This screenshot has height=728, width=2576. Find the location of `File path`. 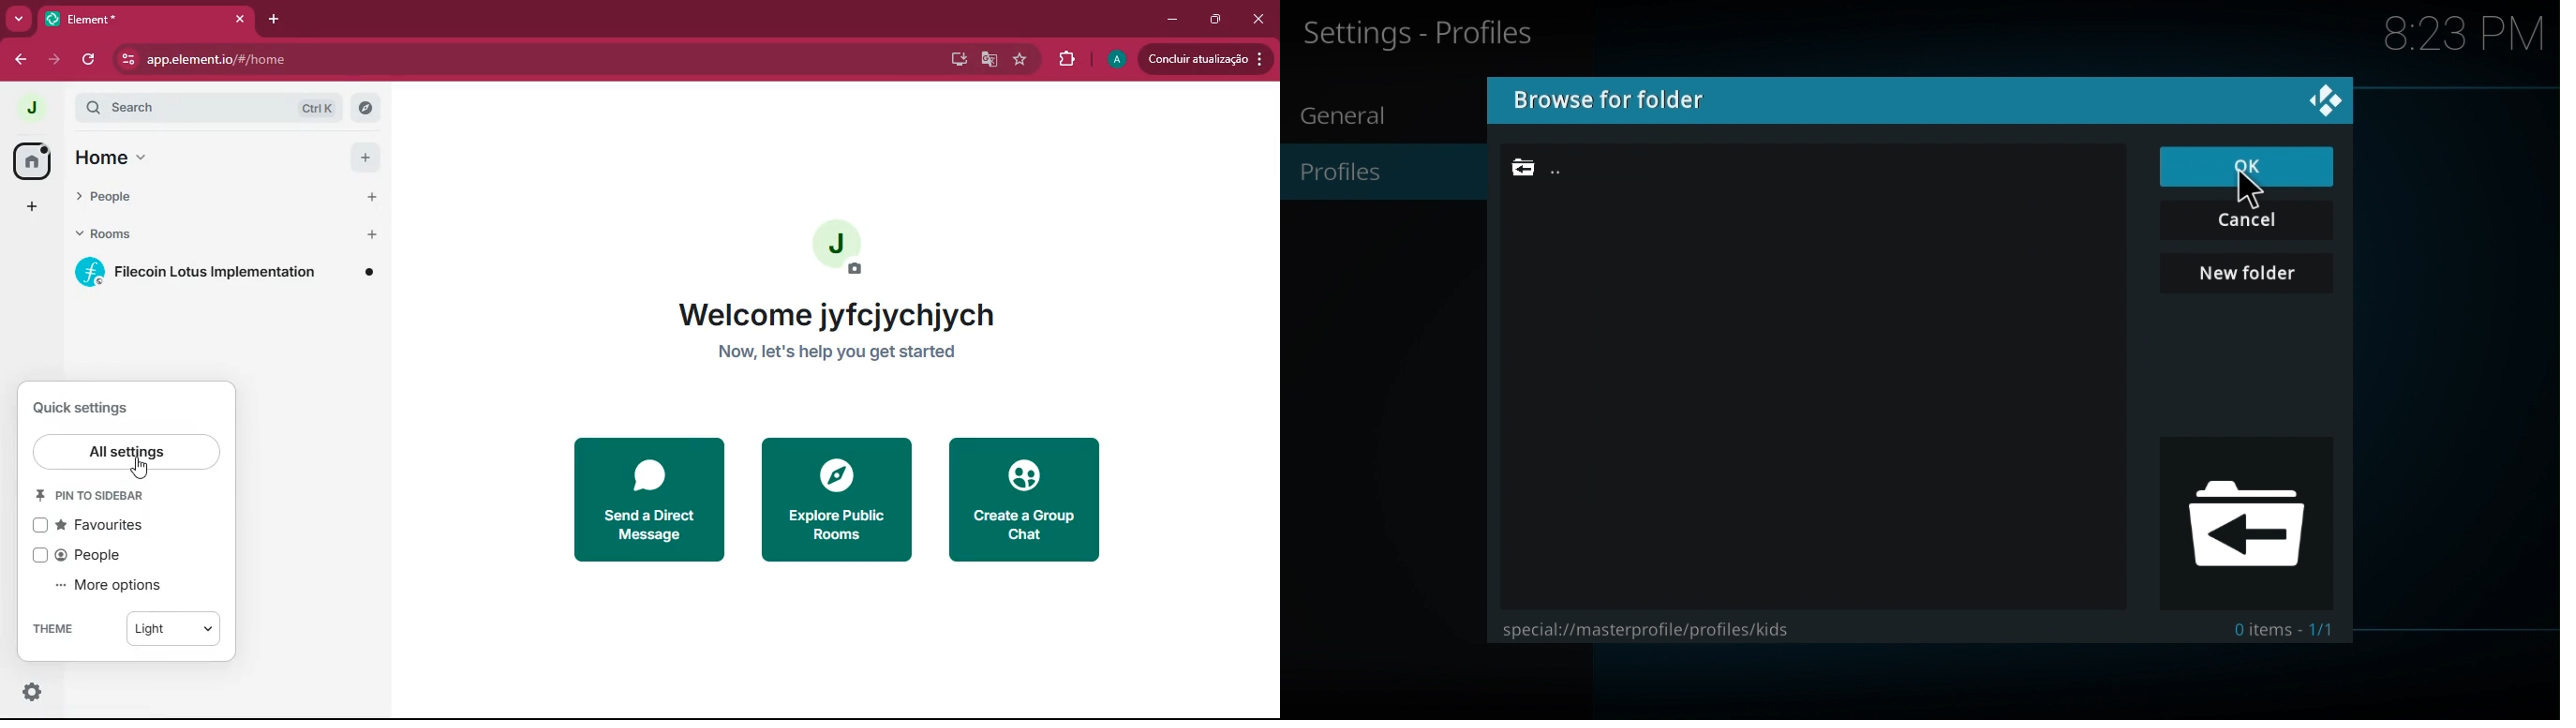

File path is located at coordinates (1638, 629).